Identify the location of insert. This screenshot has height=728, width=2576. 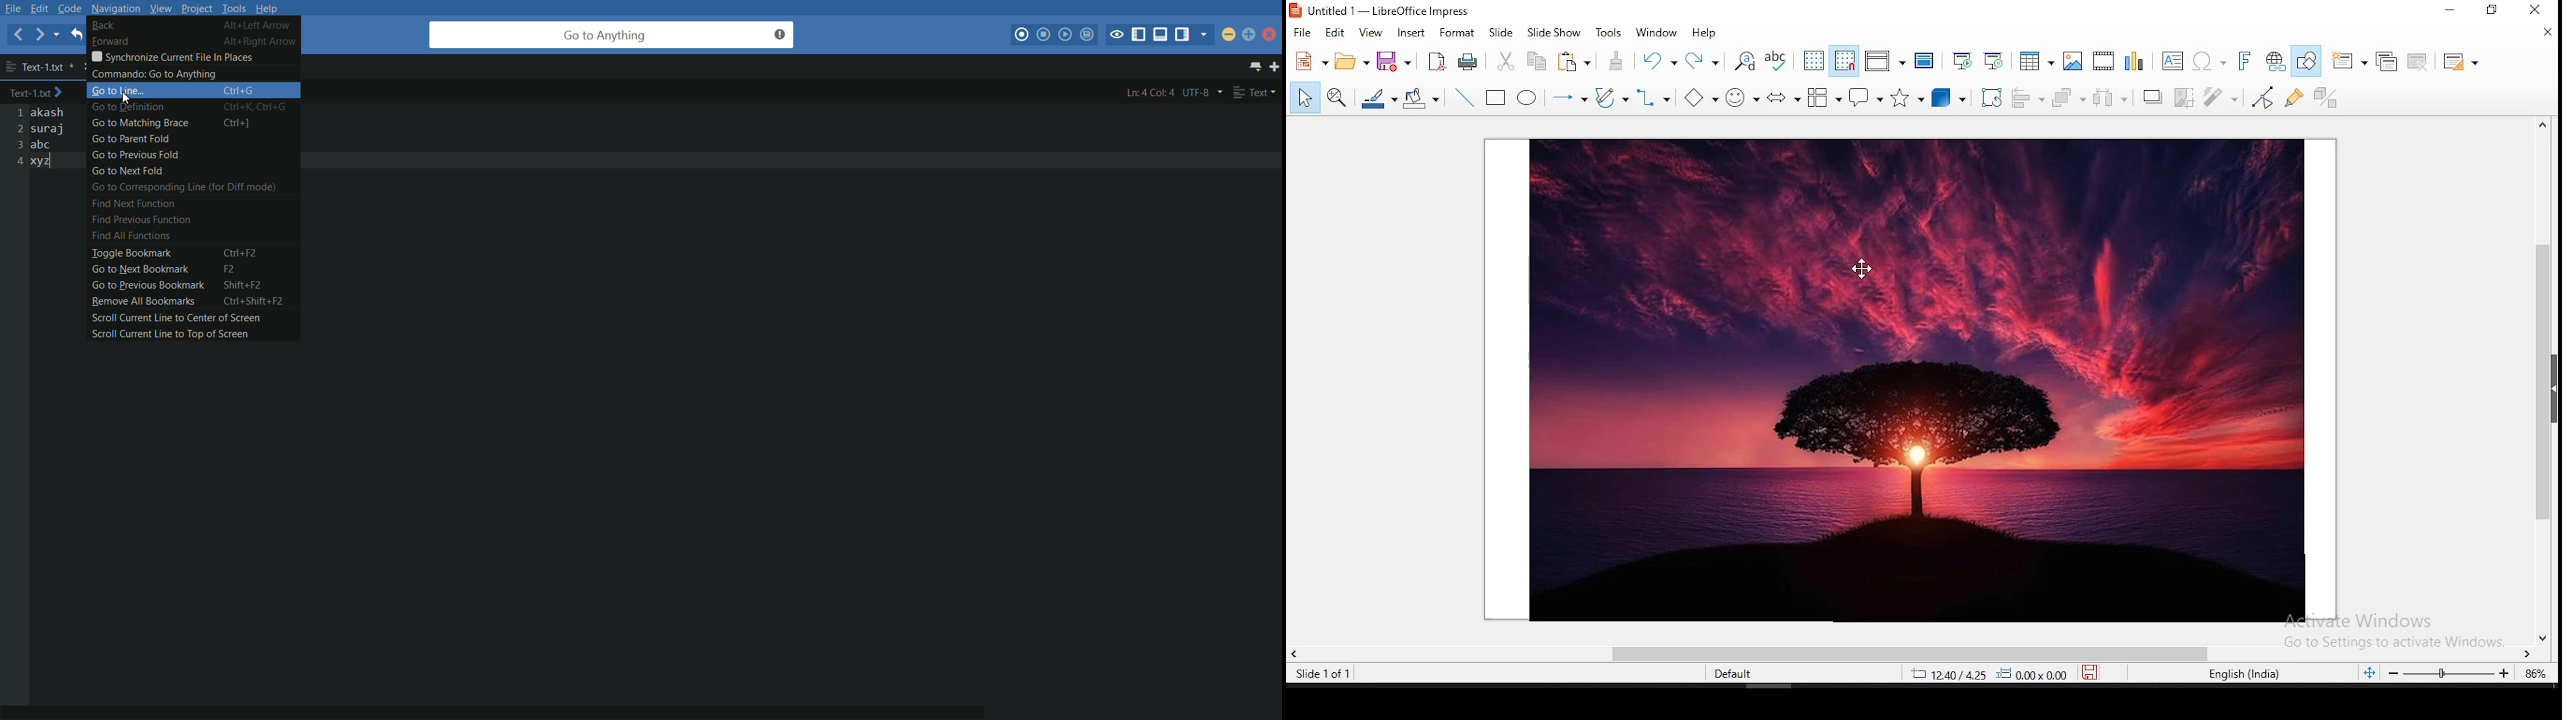
(1411, 33).